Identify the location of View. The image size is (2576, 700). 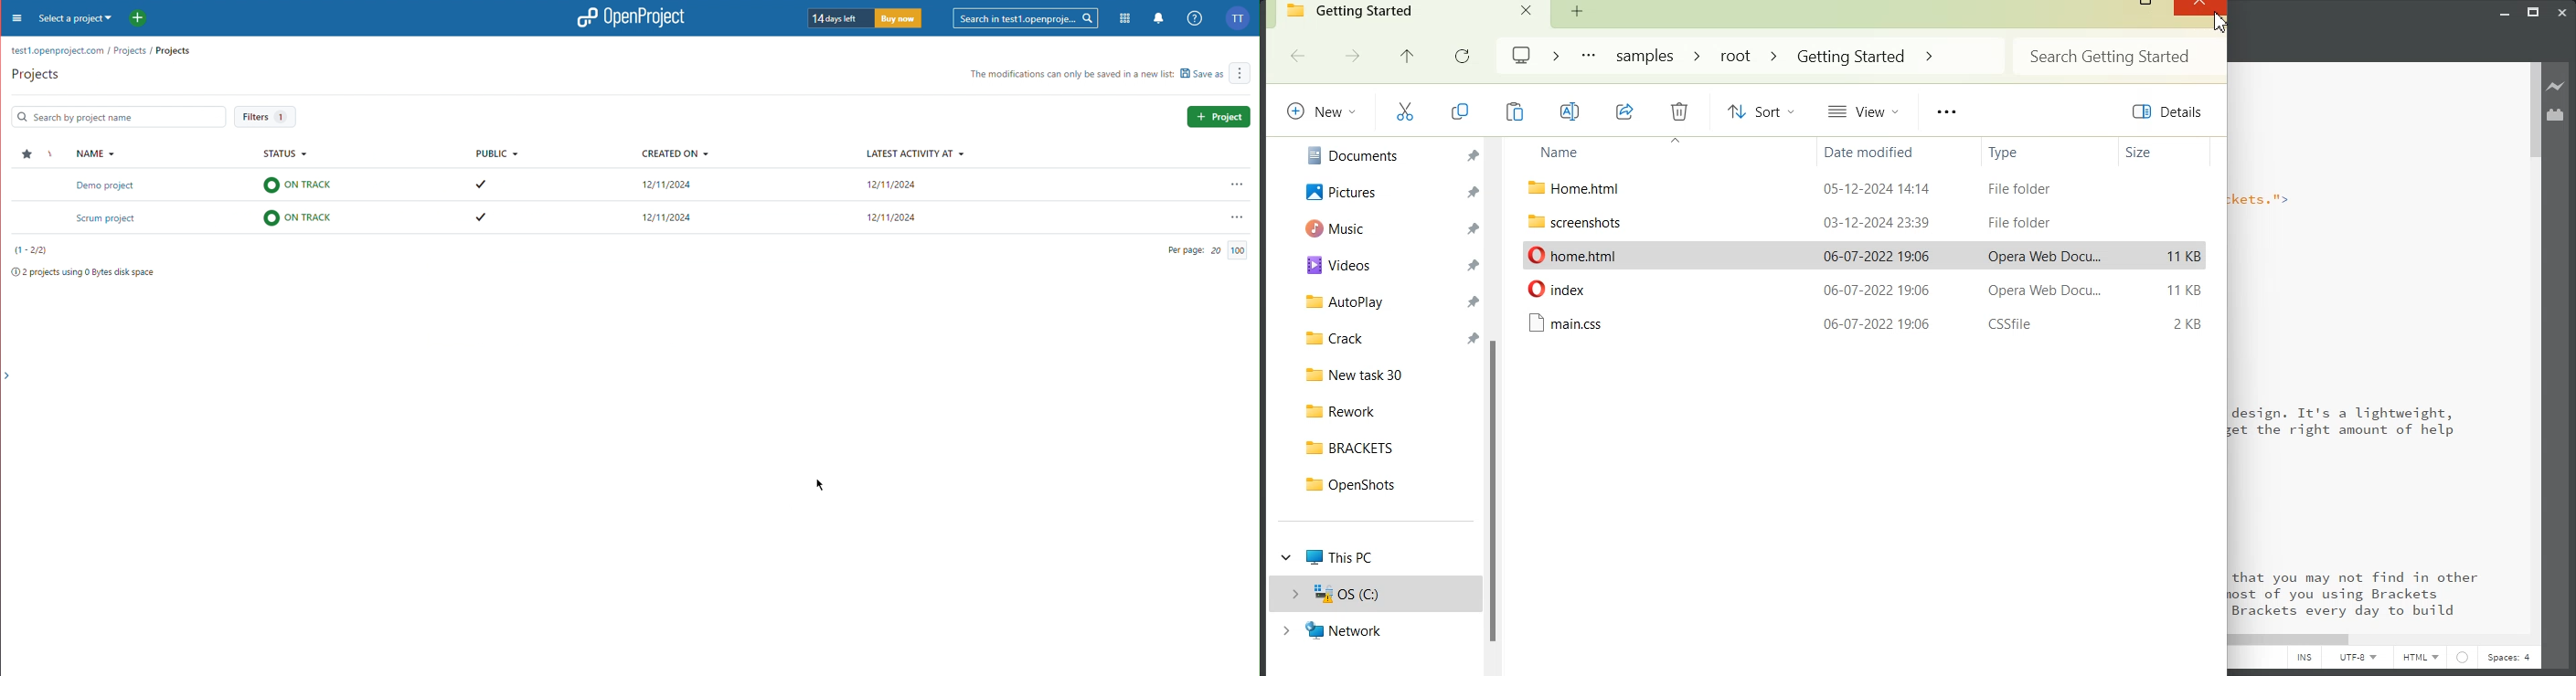
(1868, 111).